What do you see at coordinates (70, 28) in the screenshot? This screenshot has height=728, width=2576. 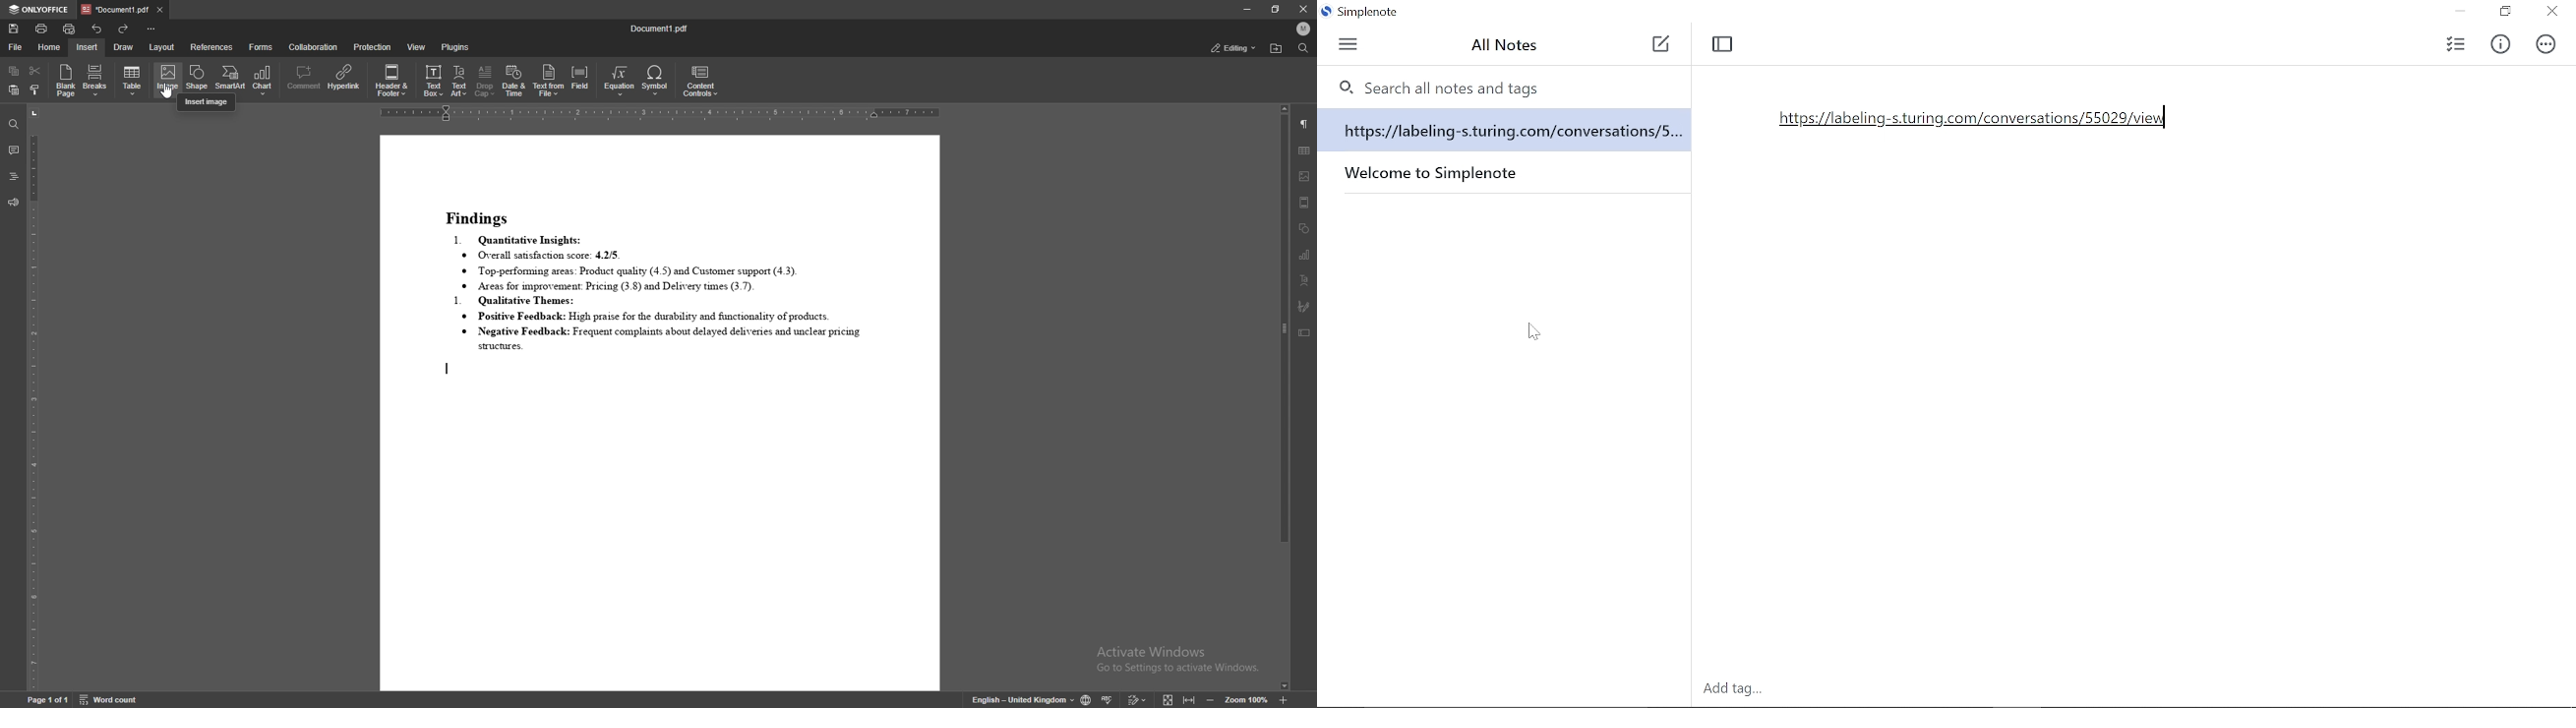 I see `quick print` at bounding box center [70, 28].